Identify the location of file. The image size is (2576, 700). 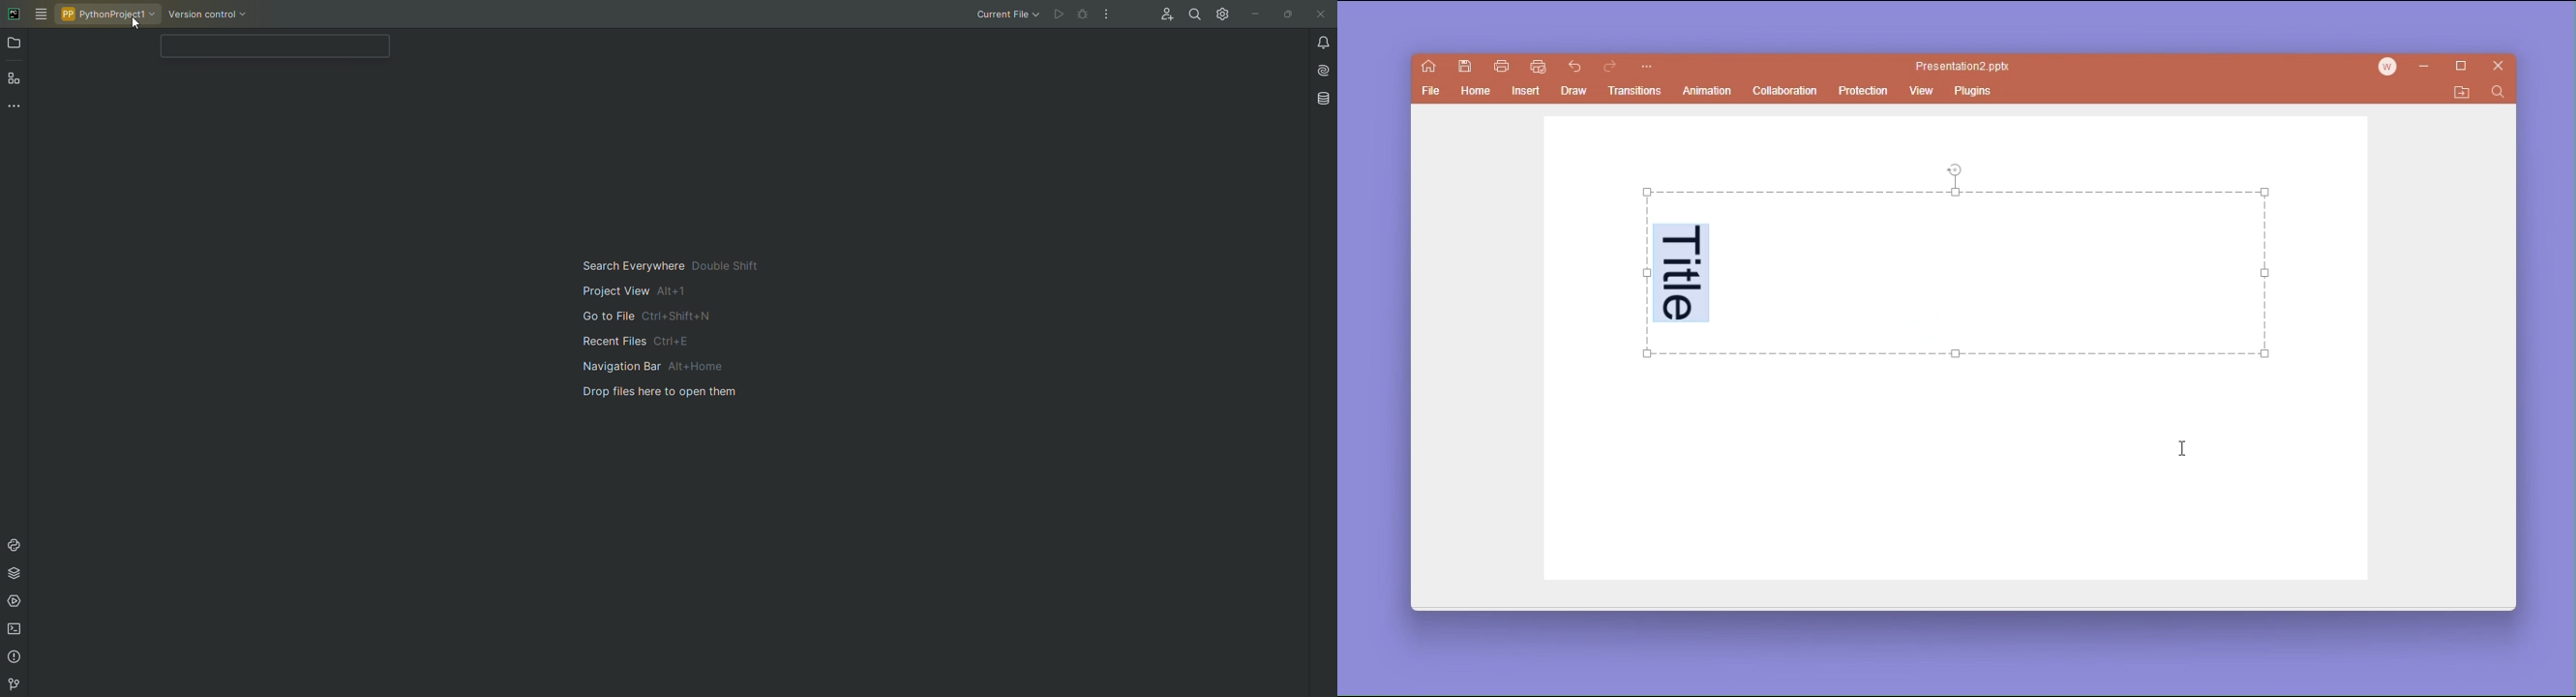
(1432, 93).